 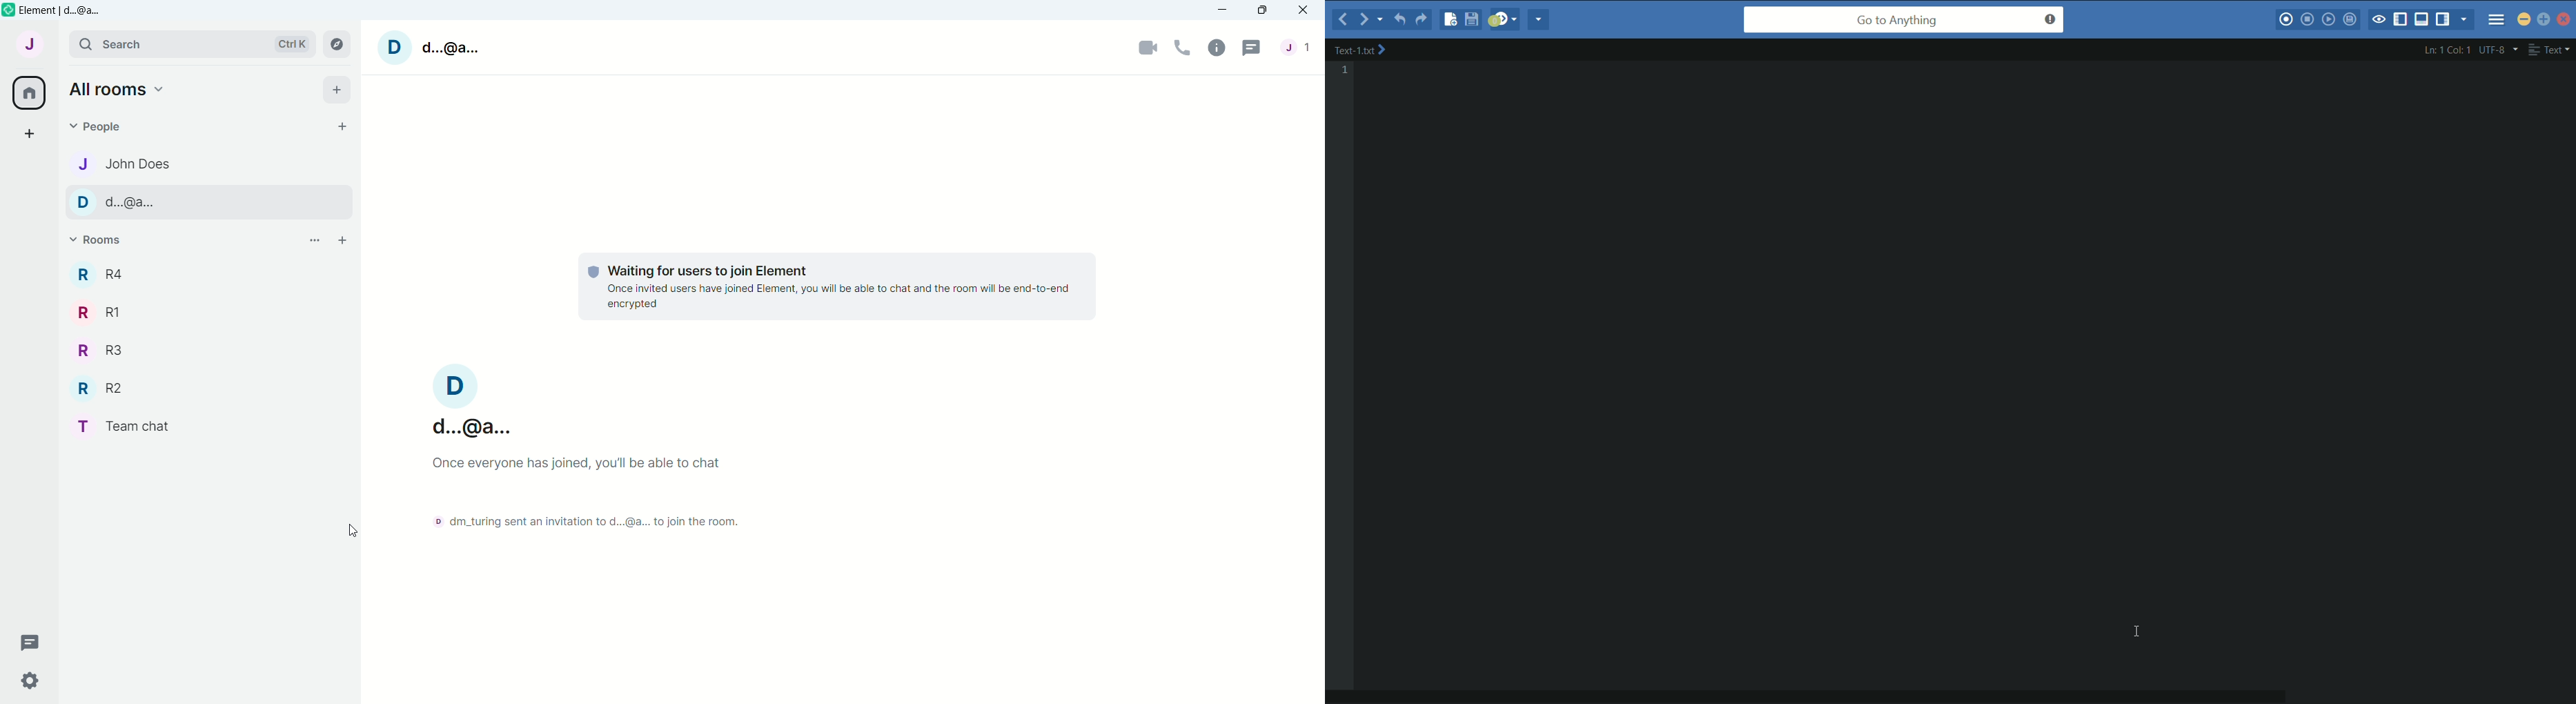 What do you see at coordinates (102, 126) in the screenshot?
I see `People` at bounding box center [102, 126].